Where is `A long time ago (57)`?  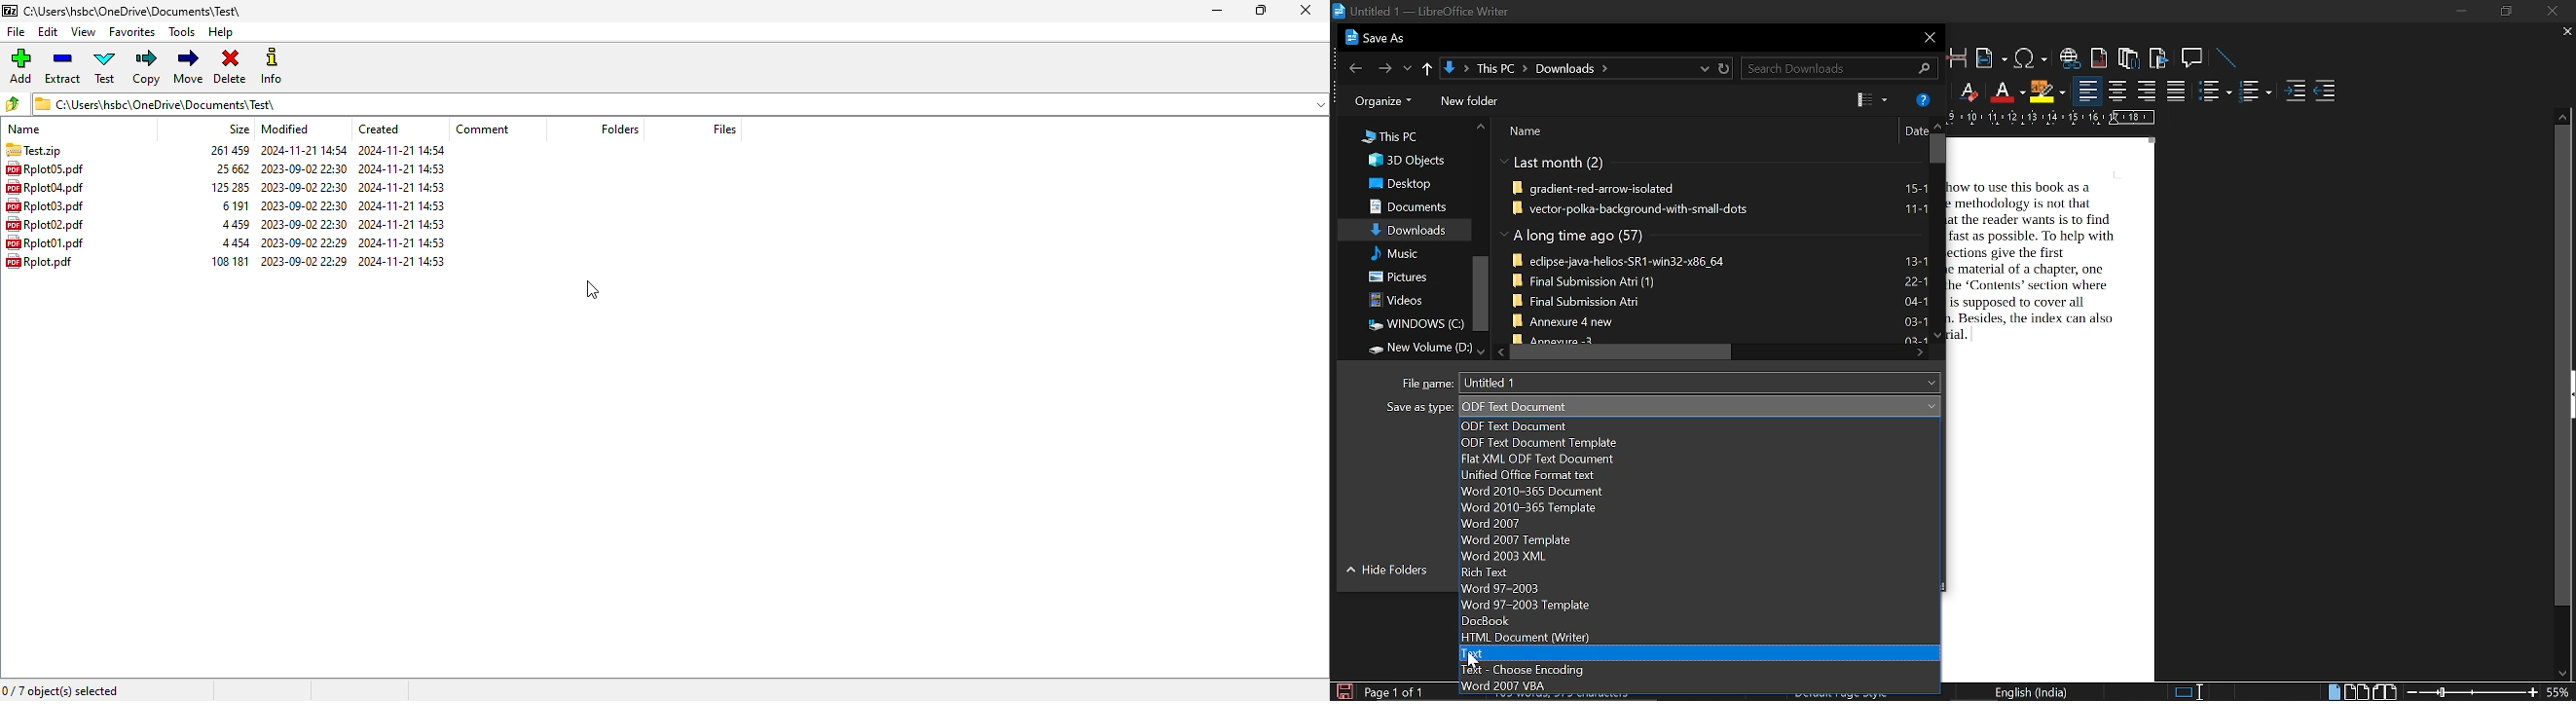
A long time ago (57) is located at coordinates (1575, 237).